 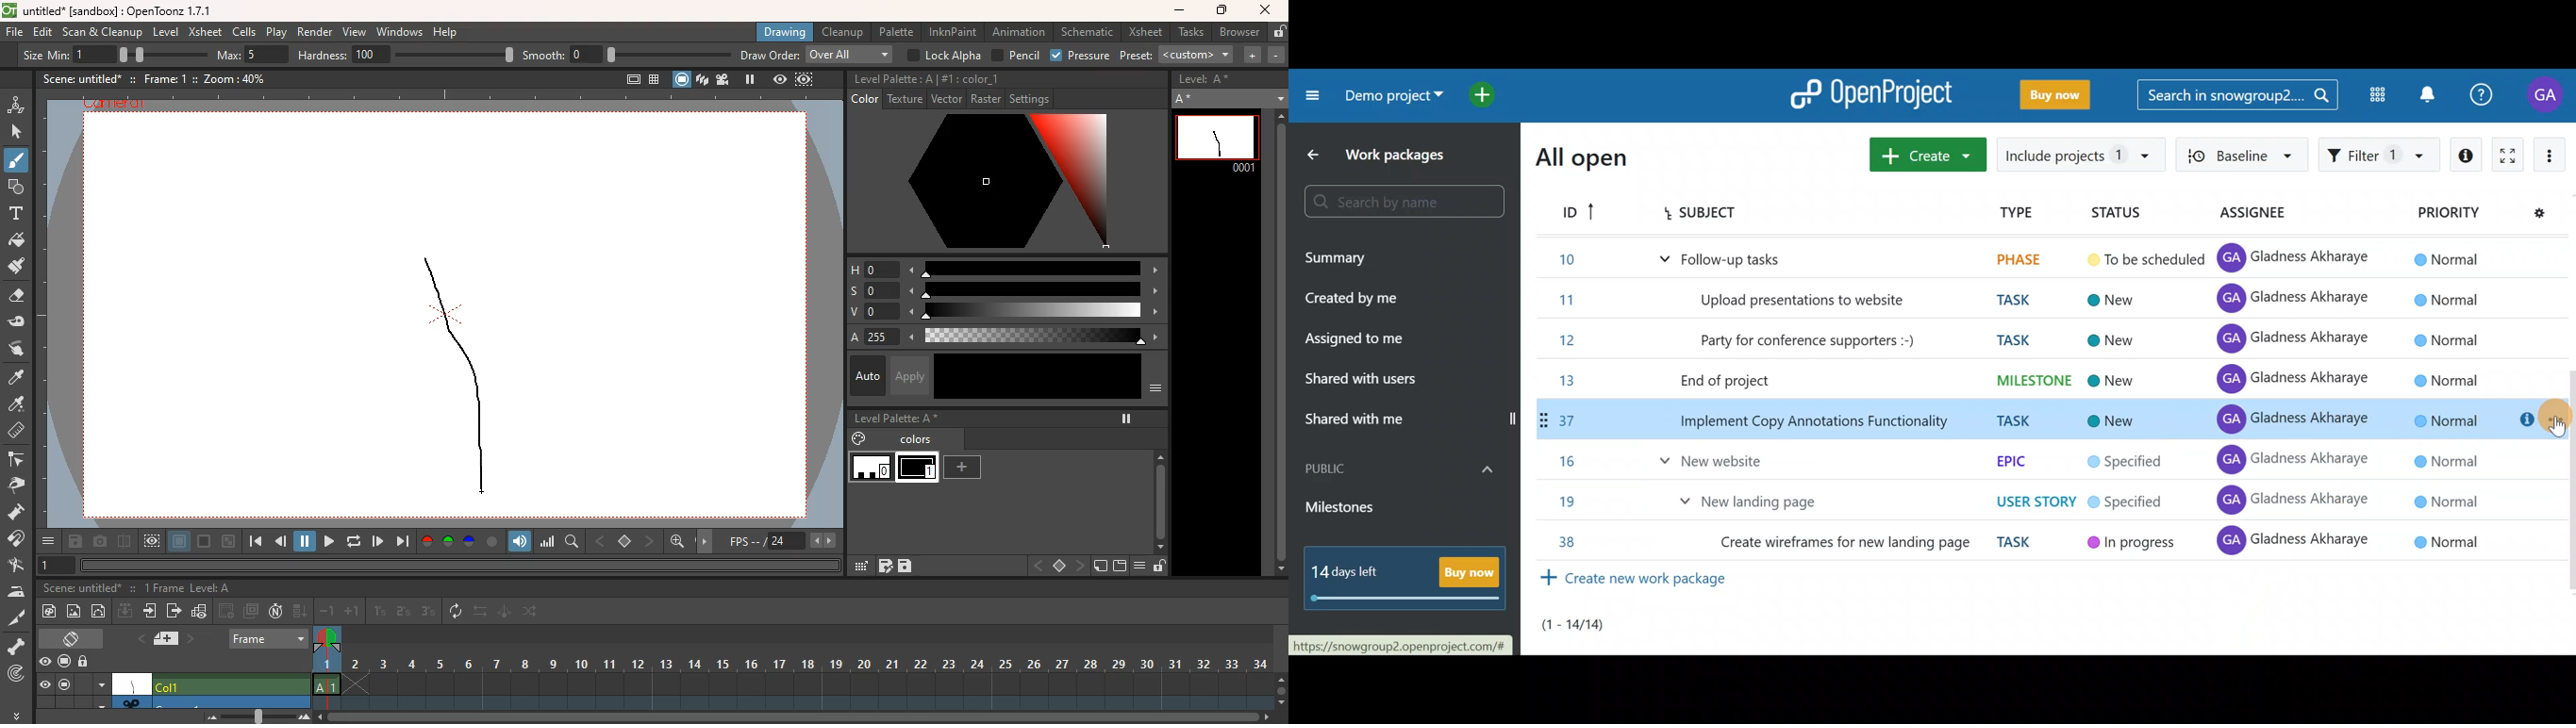 I want to click on scene: untitled, so click(x=79, y=589).